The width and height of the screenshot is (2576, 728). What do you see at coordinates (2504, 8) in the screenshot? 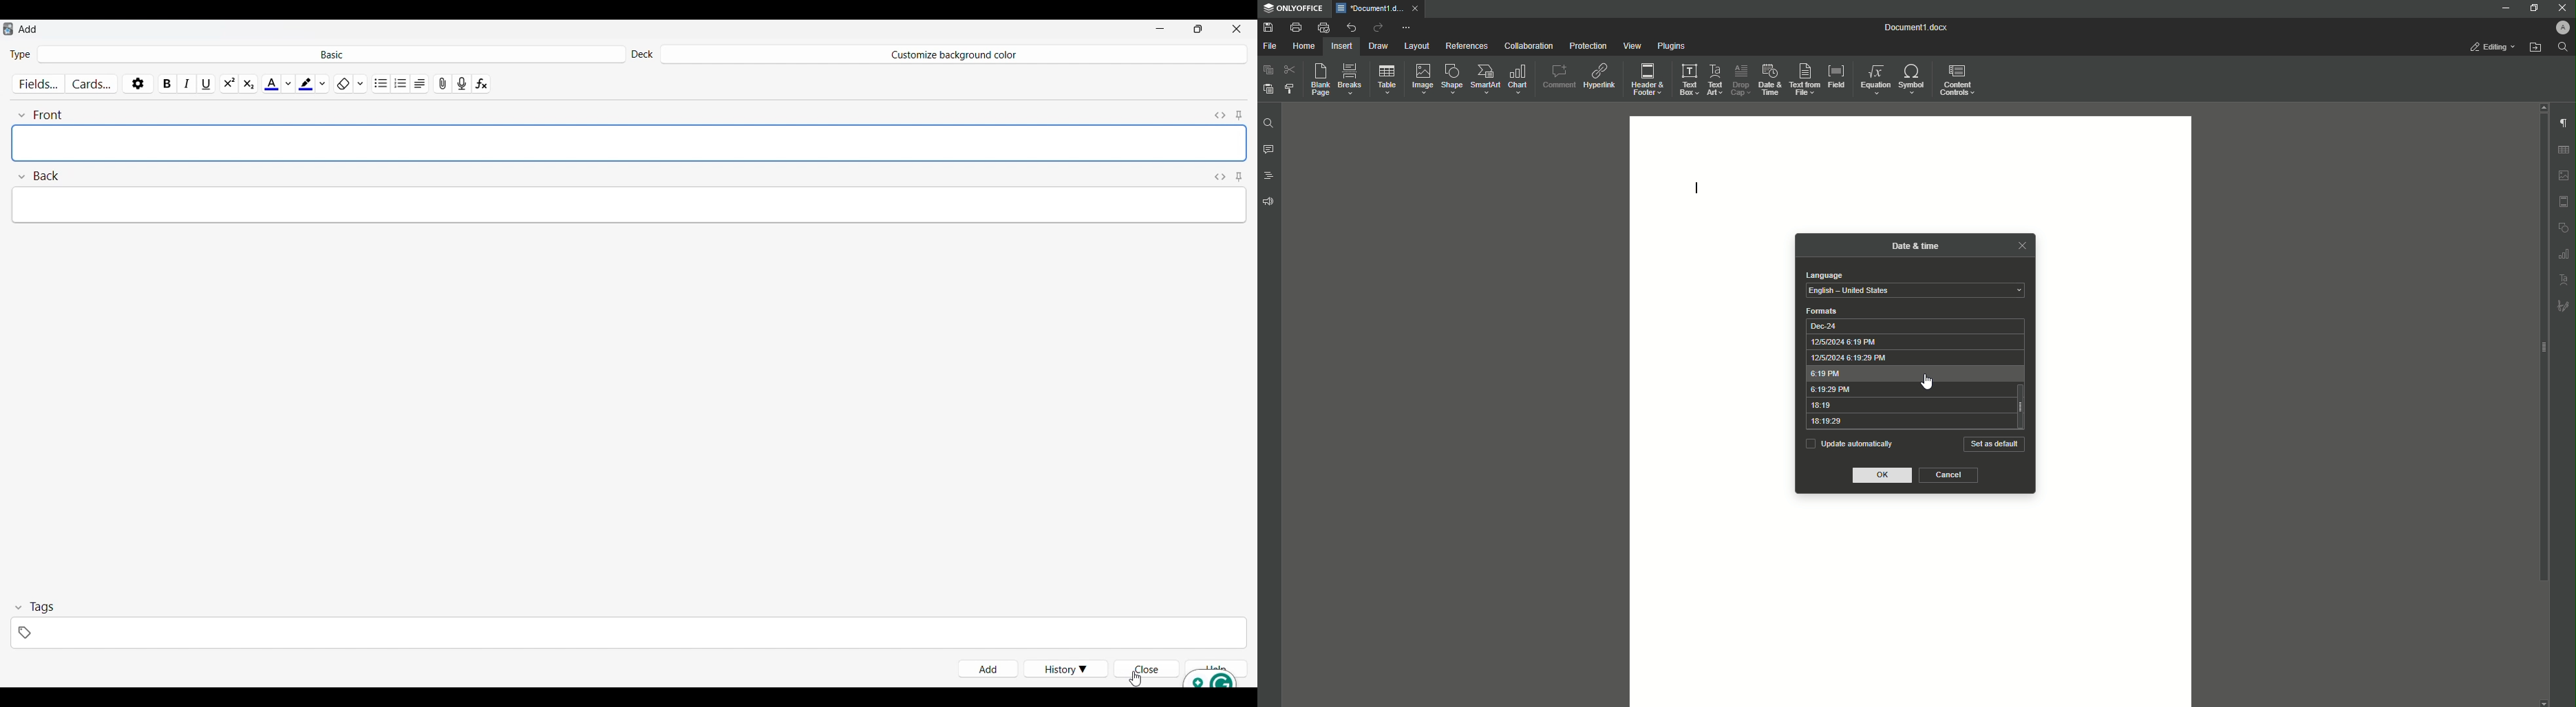
I see `Minimize` at bounding box center [2504, 8].